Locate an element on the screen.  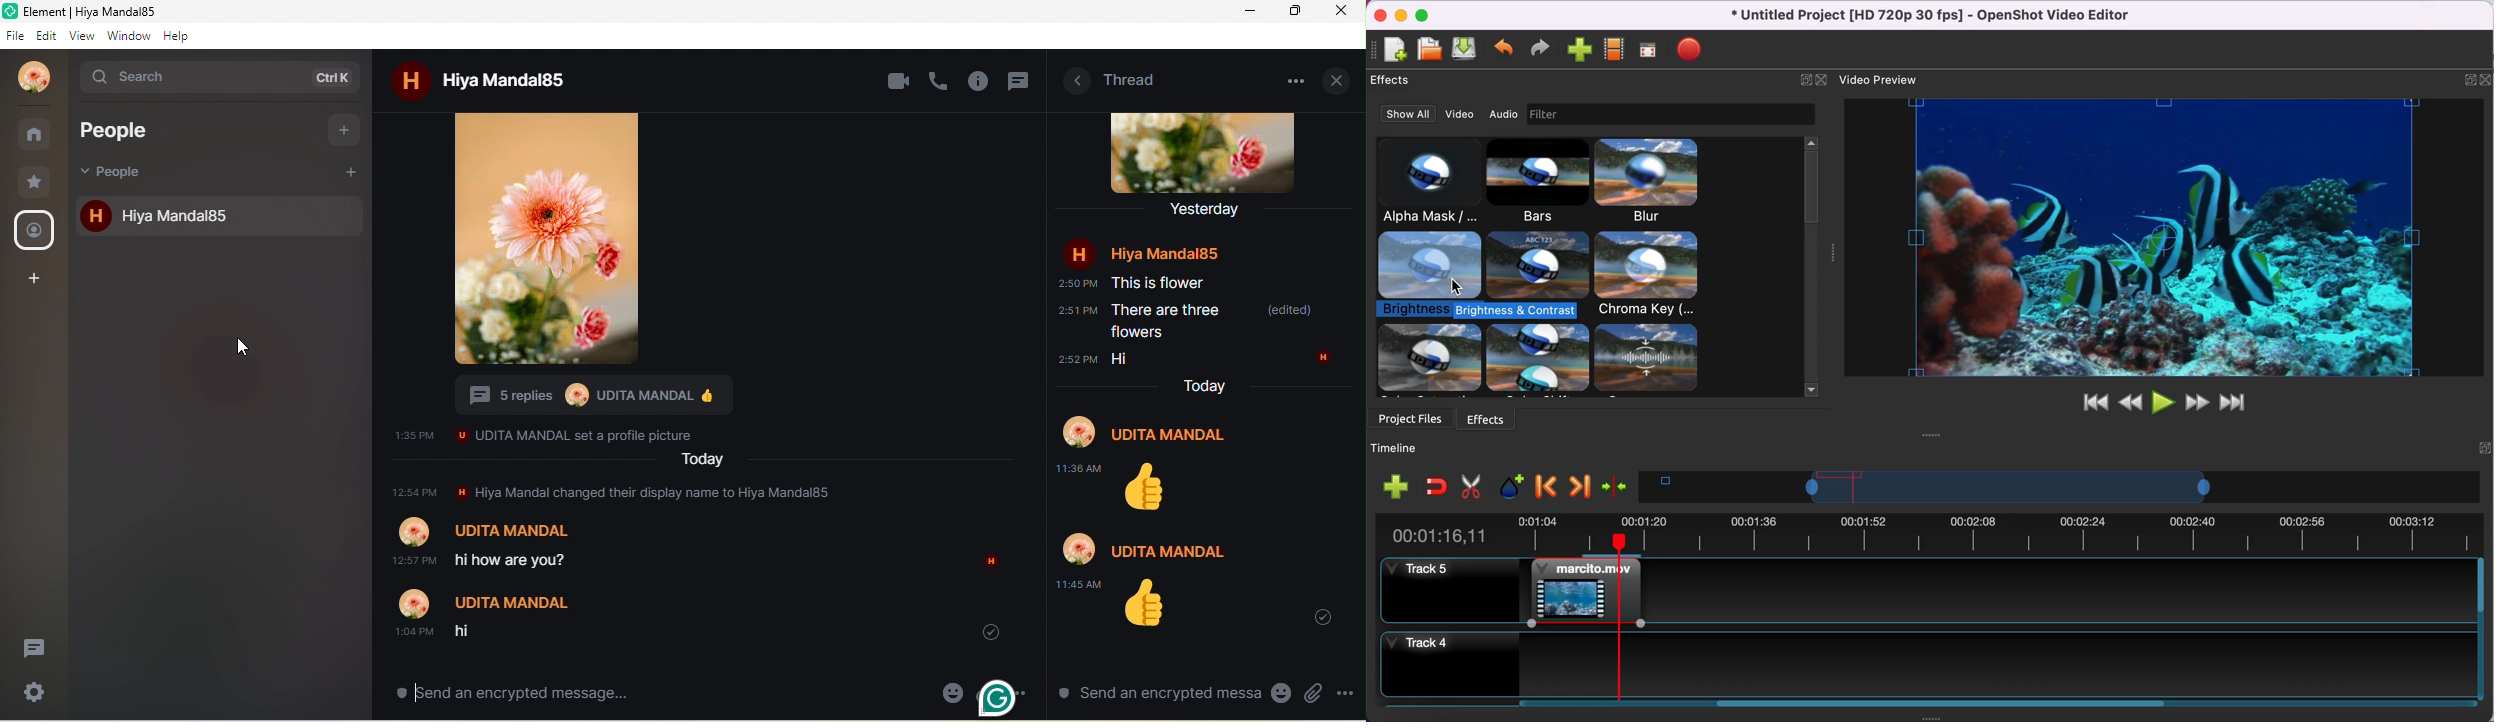
project files is located at coordinates (1411, 418).